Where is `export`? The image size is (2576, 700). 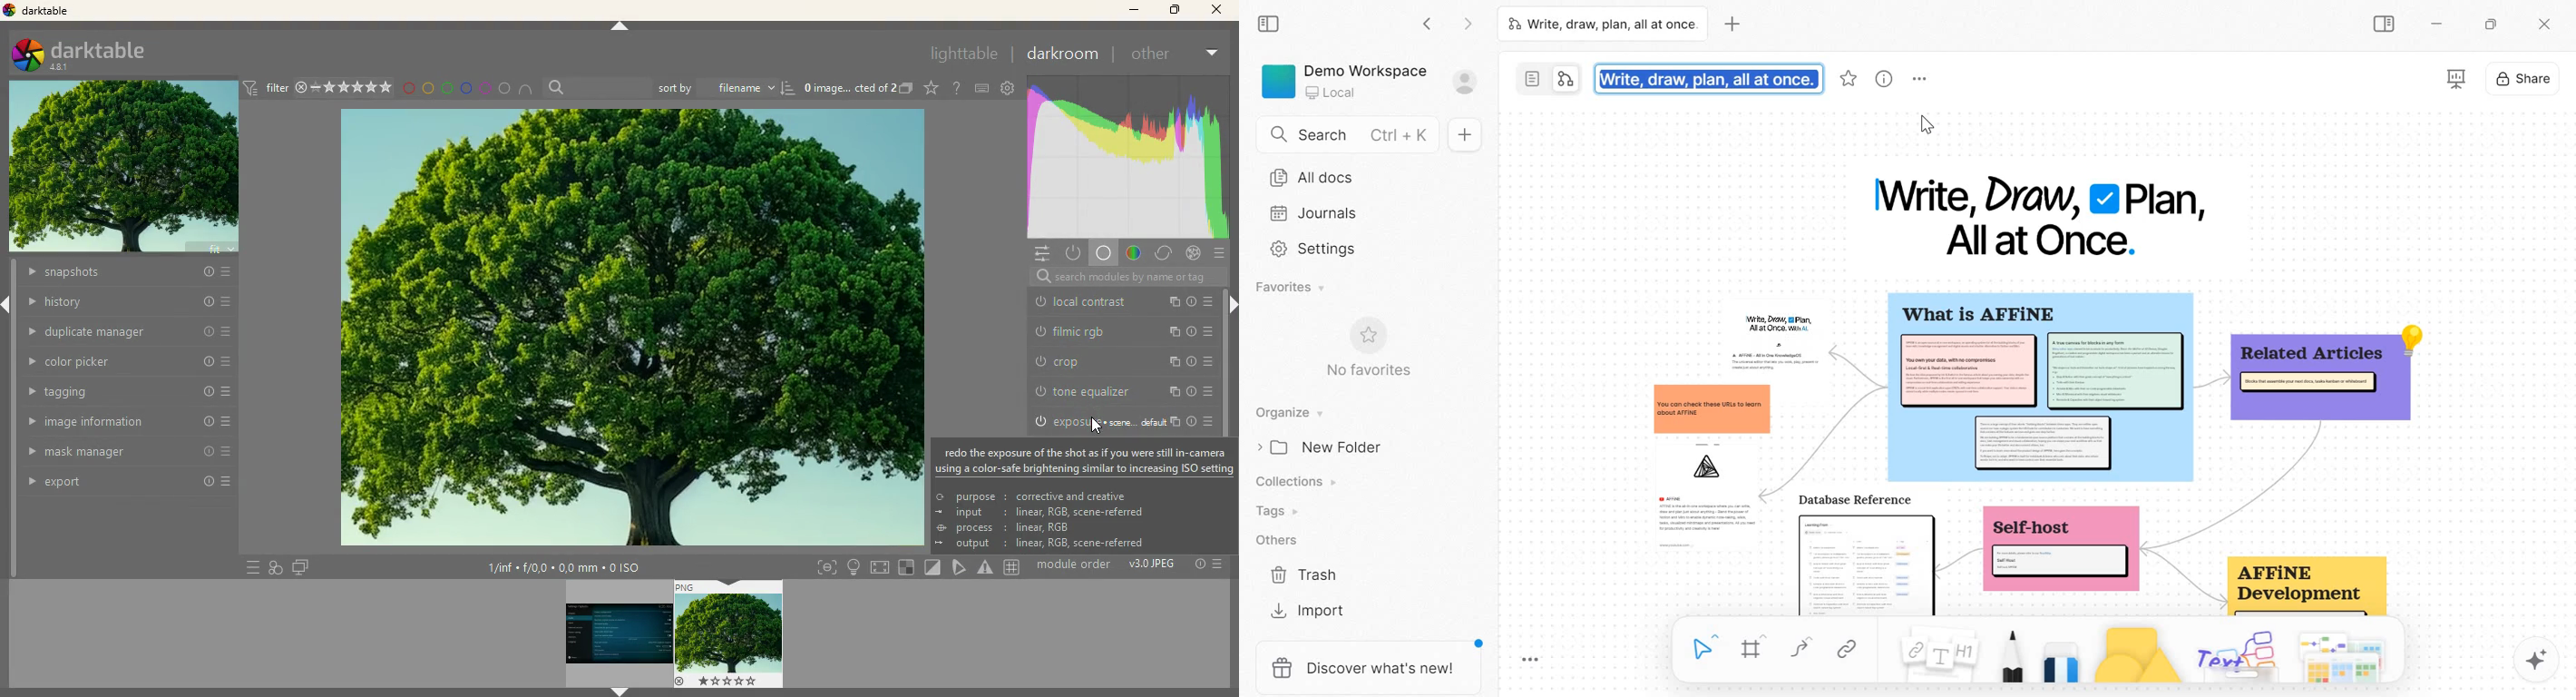 export is located at coordinates (124, 484).